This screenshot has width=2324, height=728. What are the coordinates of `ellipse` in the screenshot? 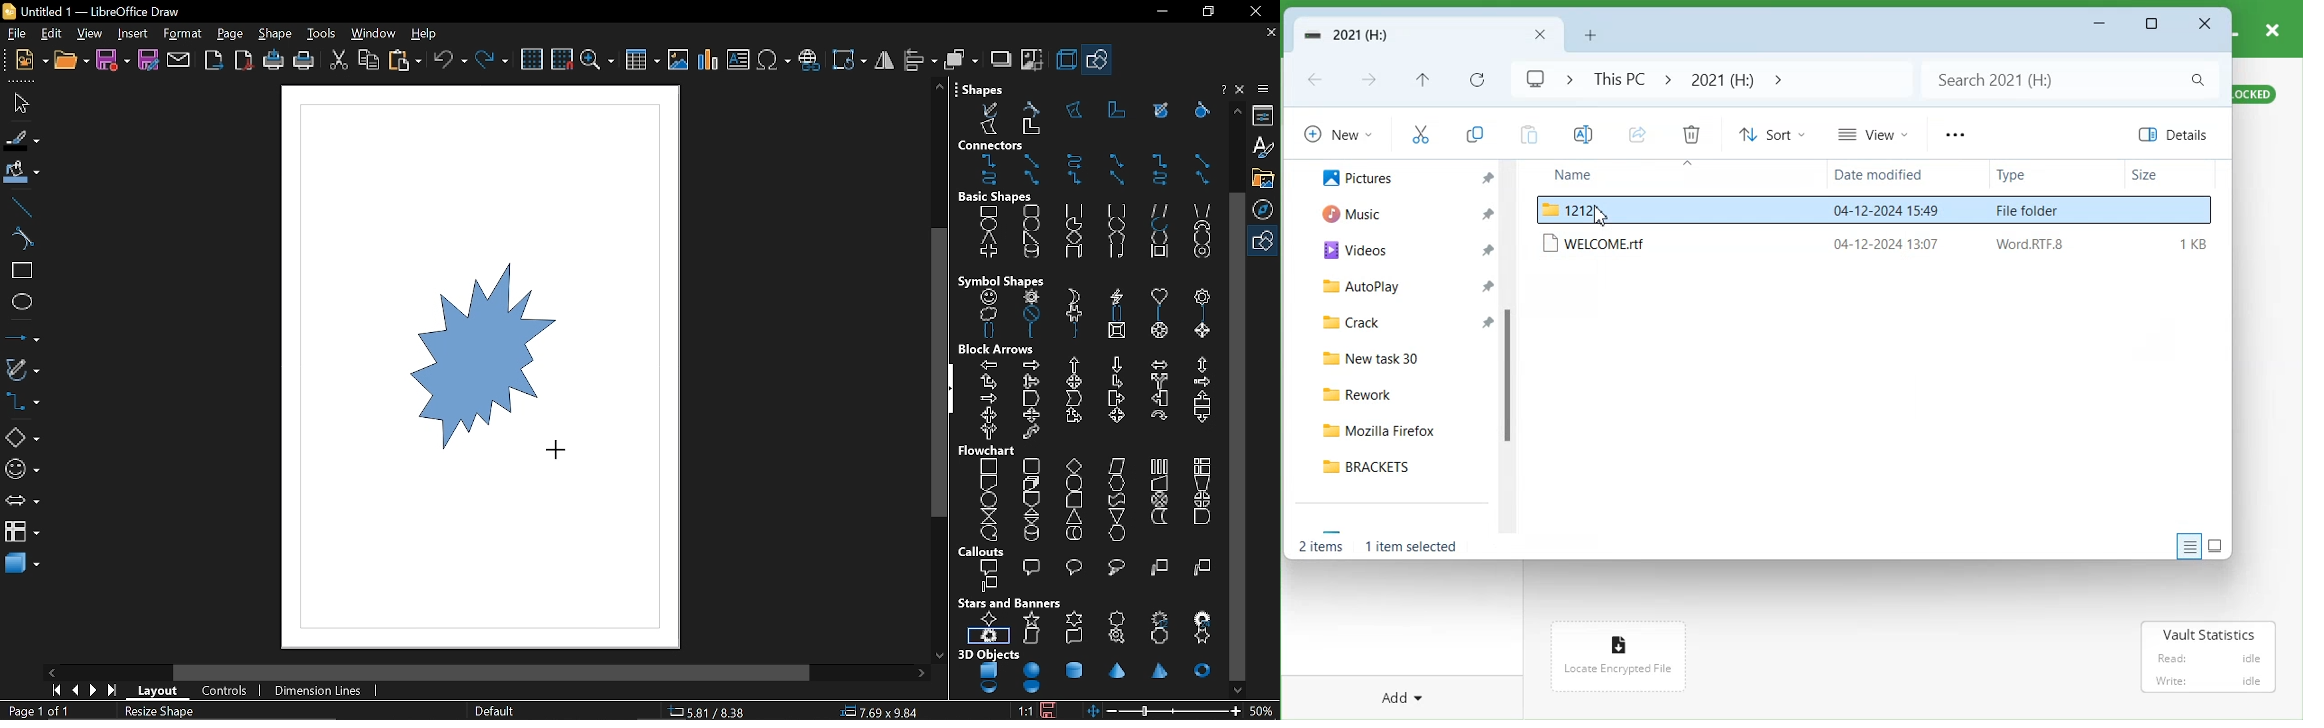 It's located at (19, 300).